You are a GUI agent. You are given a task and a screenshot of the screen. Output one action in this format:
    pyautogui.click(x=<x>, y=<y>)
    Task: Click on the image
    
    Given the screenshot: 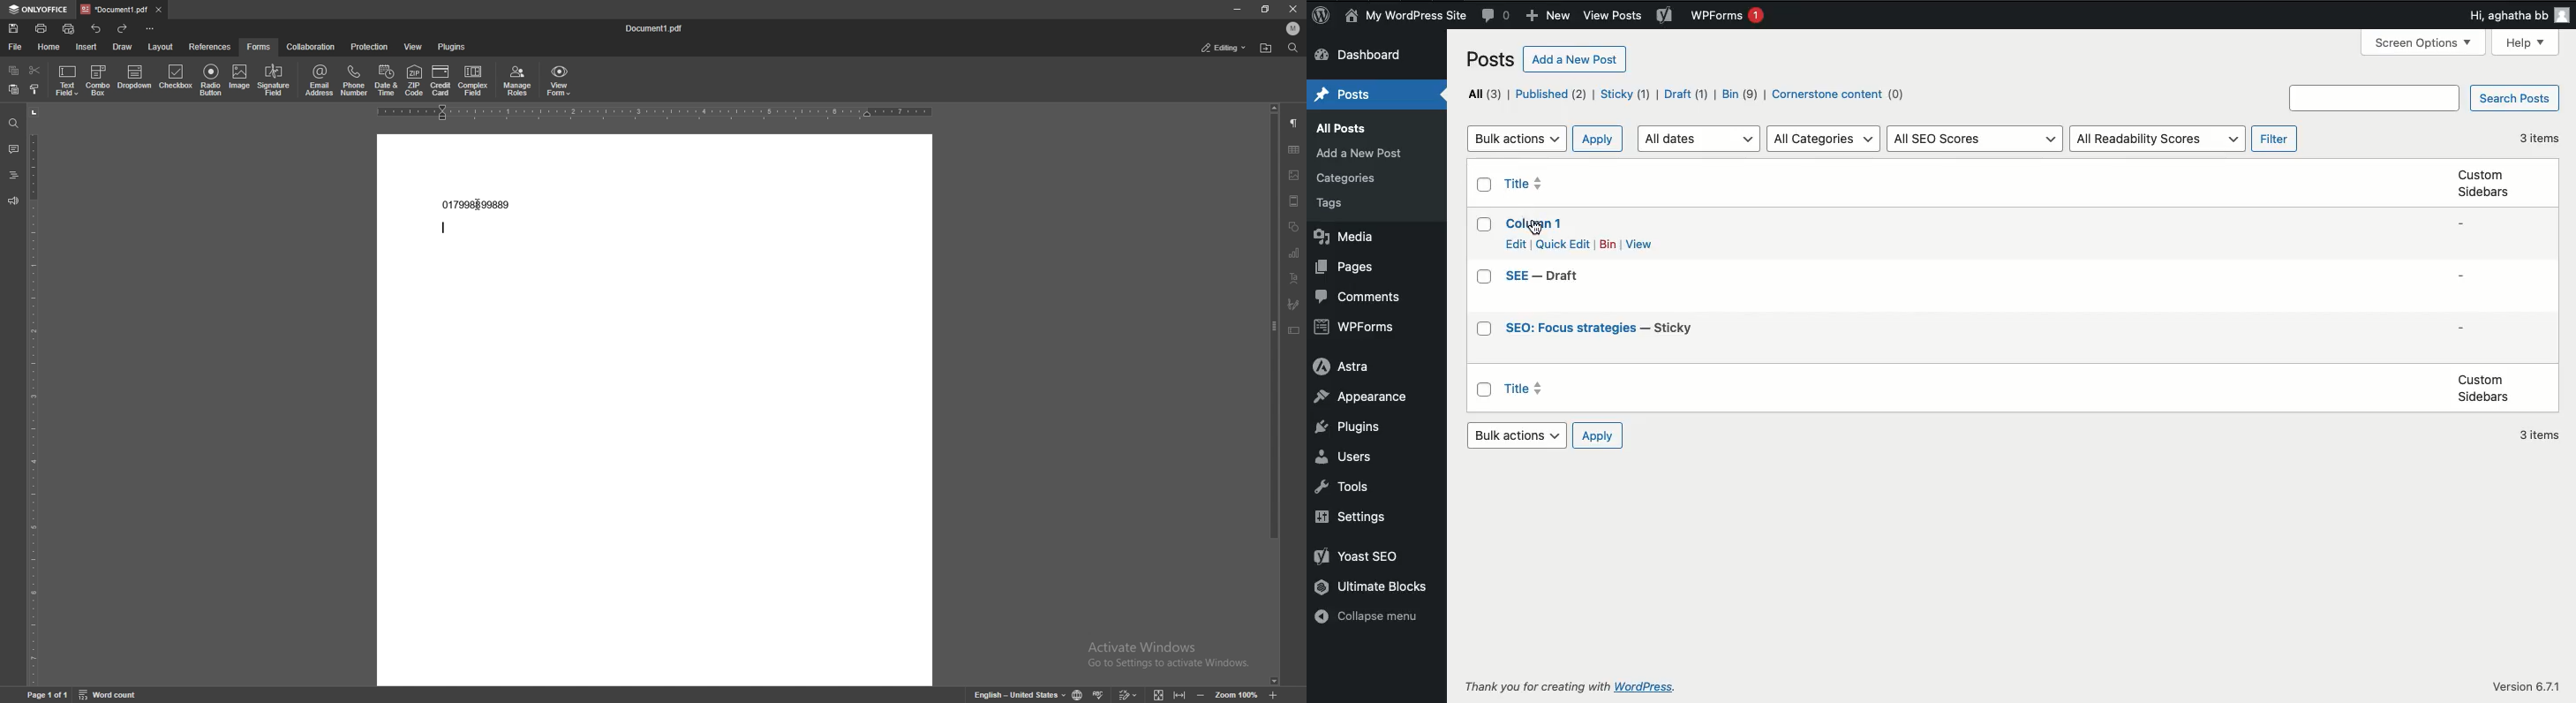 What is the action you would take?
    pyautogui.click(x=1295, y=174)
    